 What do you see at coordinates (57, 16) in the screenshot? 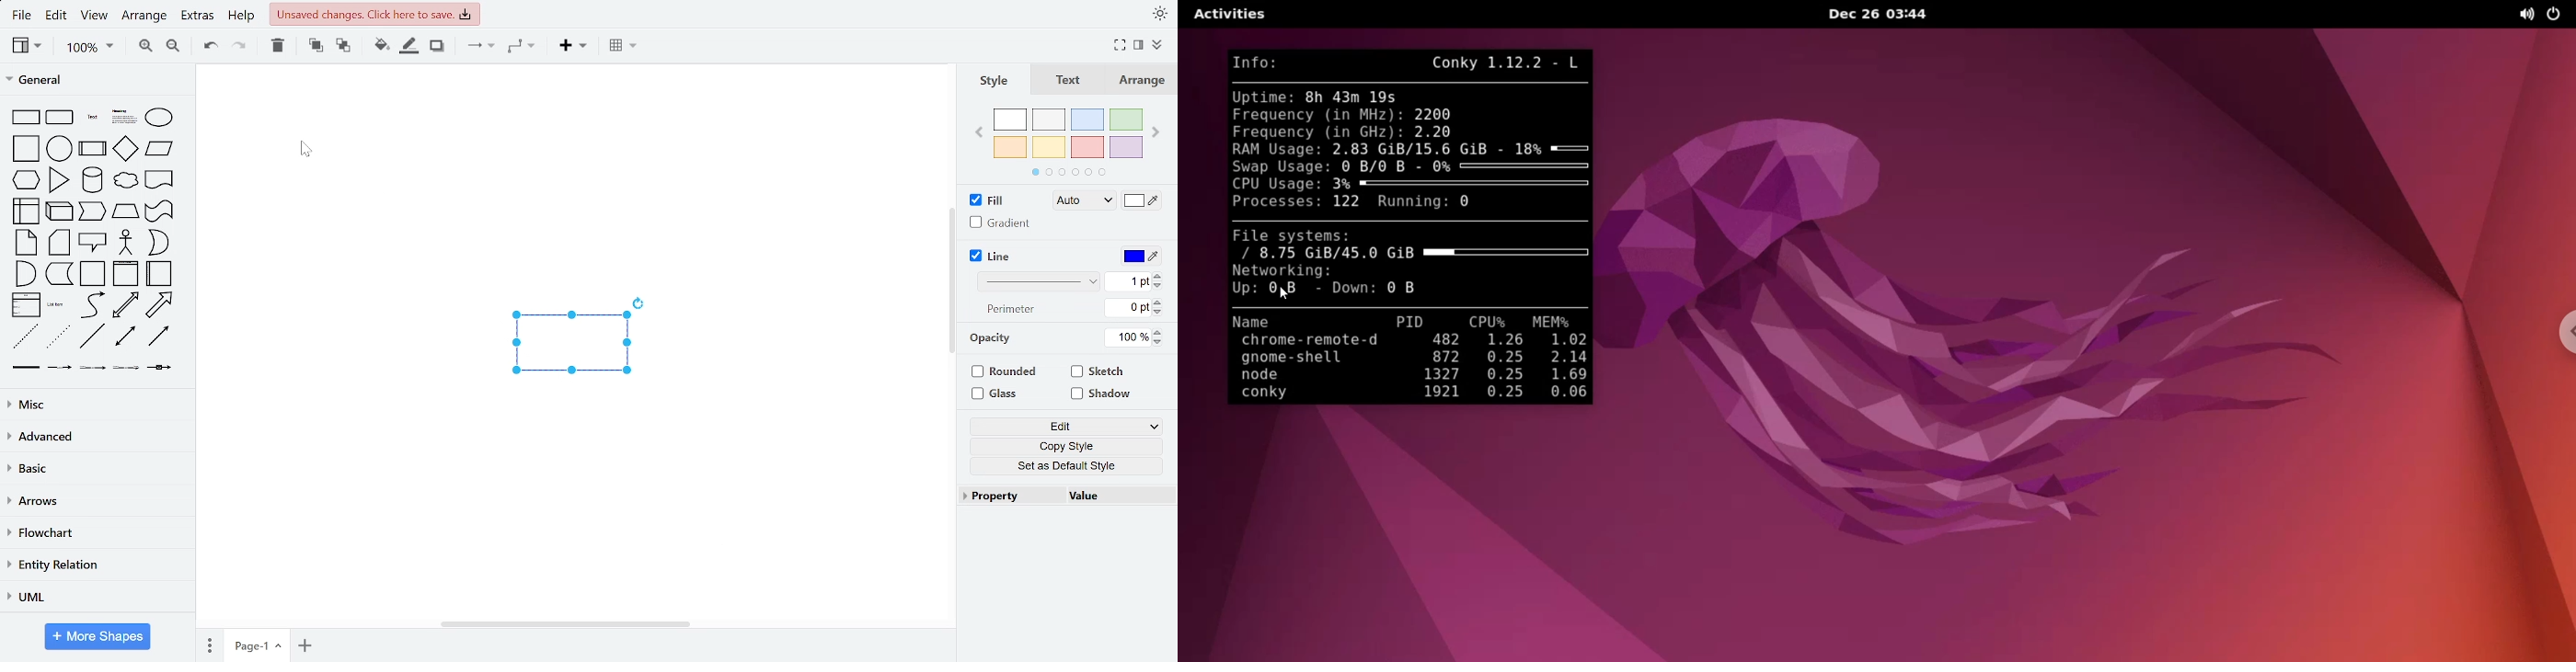
I see `edit` at bounding box center [57, 16].